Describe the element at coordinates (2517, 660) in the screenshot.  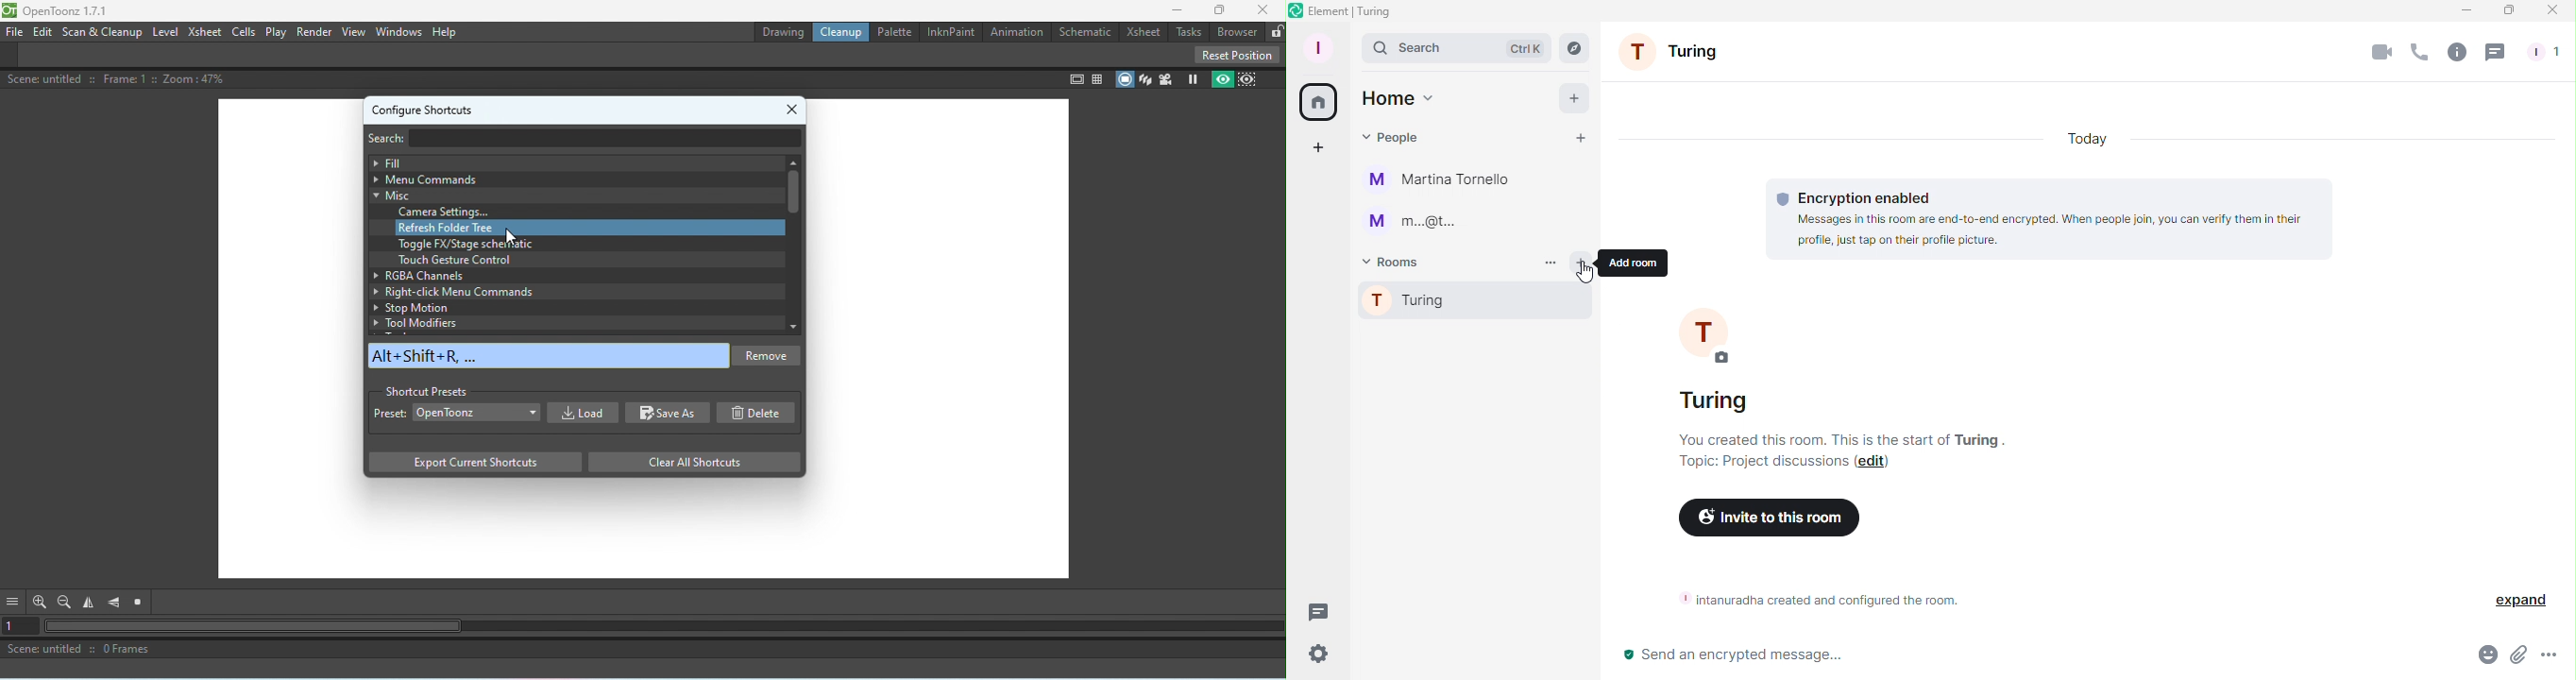
I see `Attachment` at that location.